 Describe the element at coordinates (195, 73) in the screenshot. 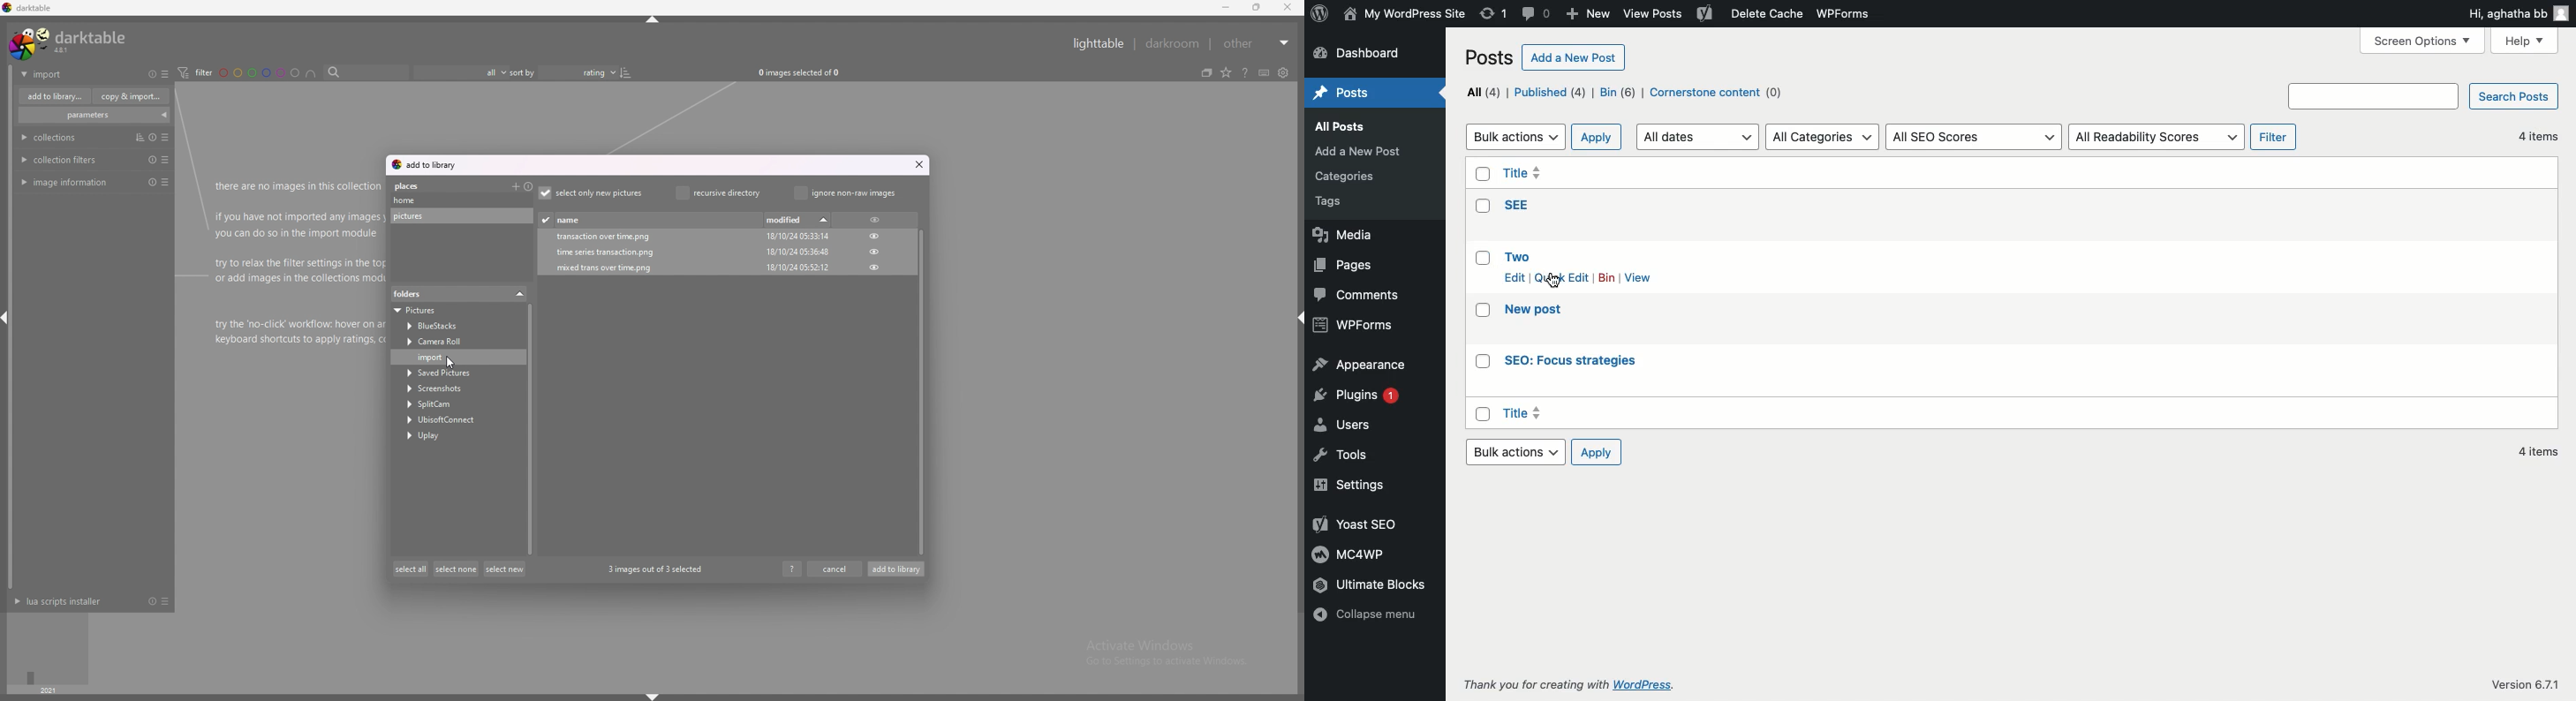

I see `filter` at that location.